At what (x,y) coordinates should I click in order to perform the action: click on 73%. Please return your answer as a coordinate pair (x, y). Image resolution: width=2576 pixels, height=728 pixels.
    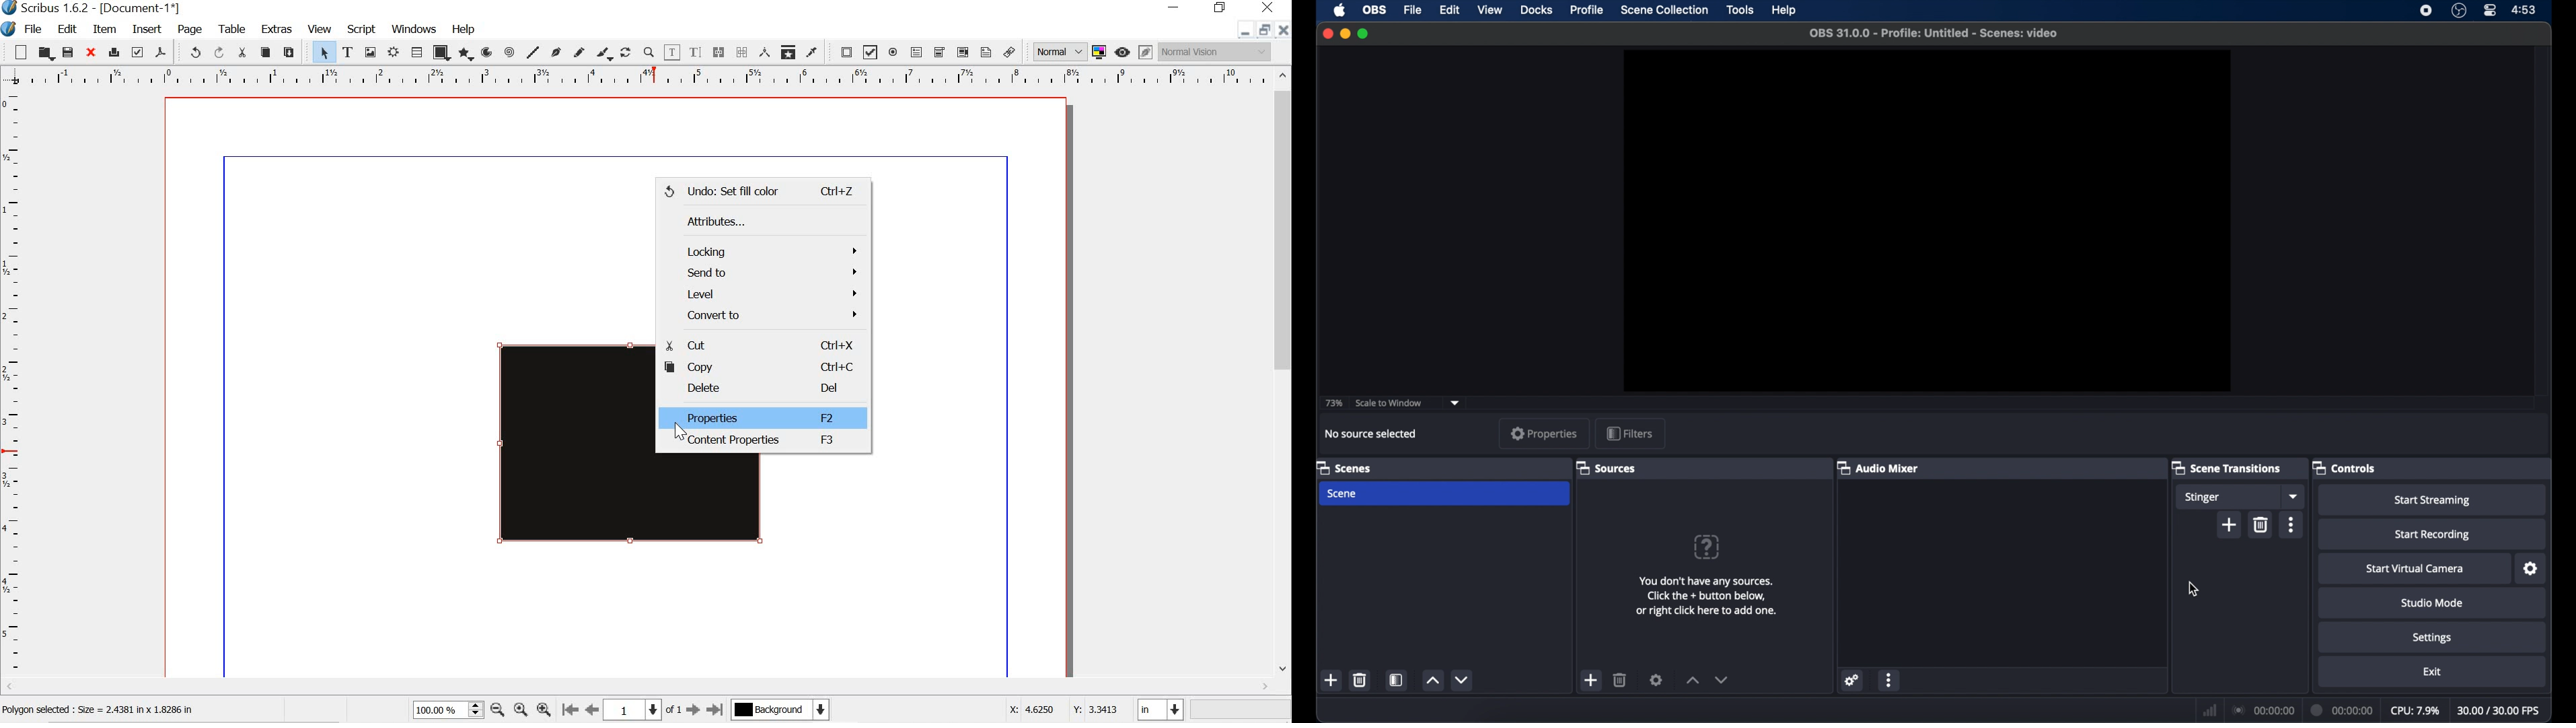
    Looking at the image, I should click on (1333, 404).